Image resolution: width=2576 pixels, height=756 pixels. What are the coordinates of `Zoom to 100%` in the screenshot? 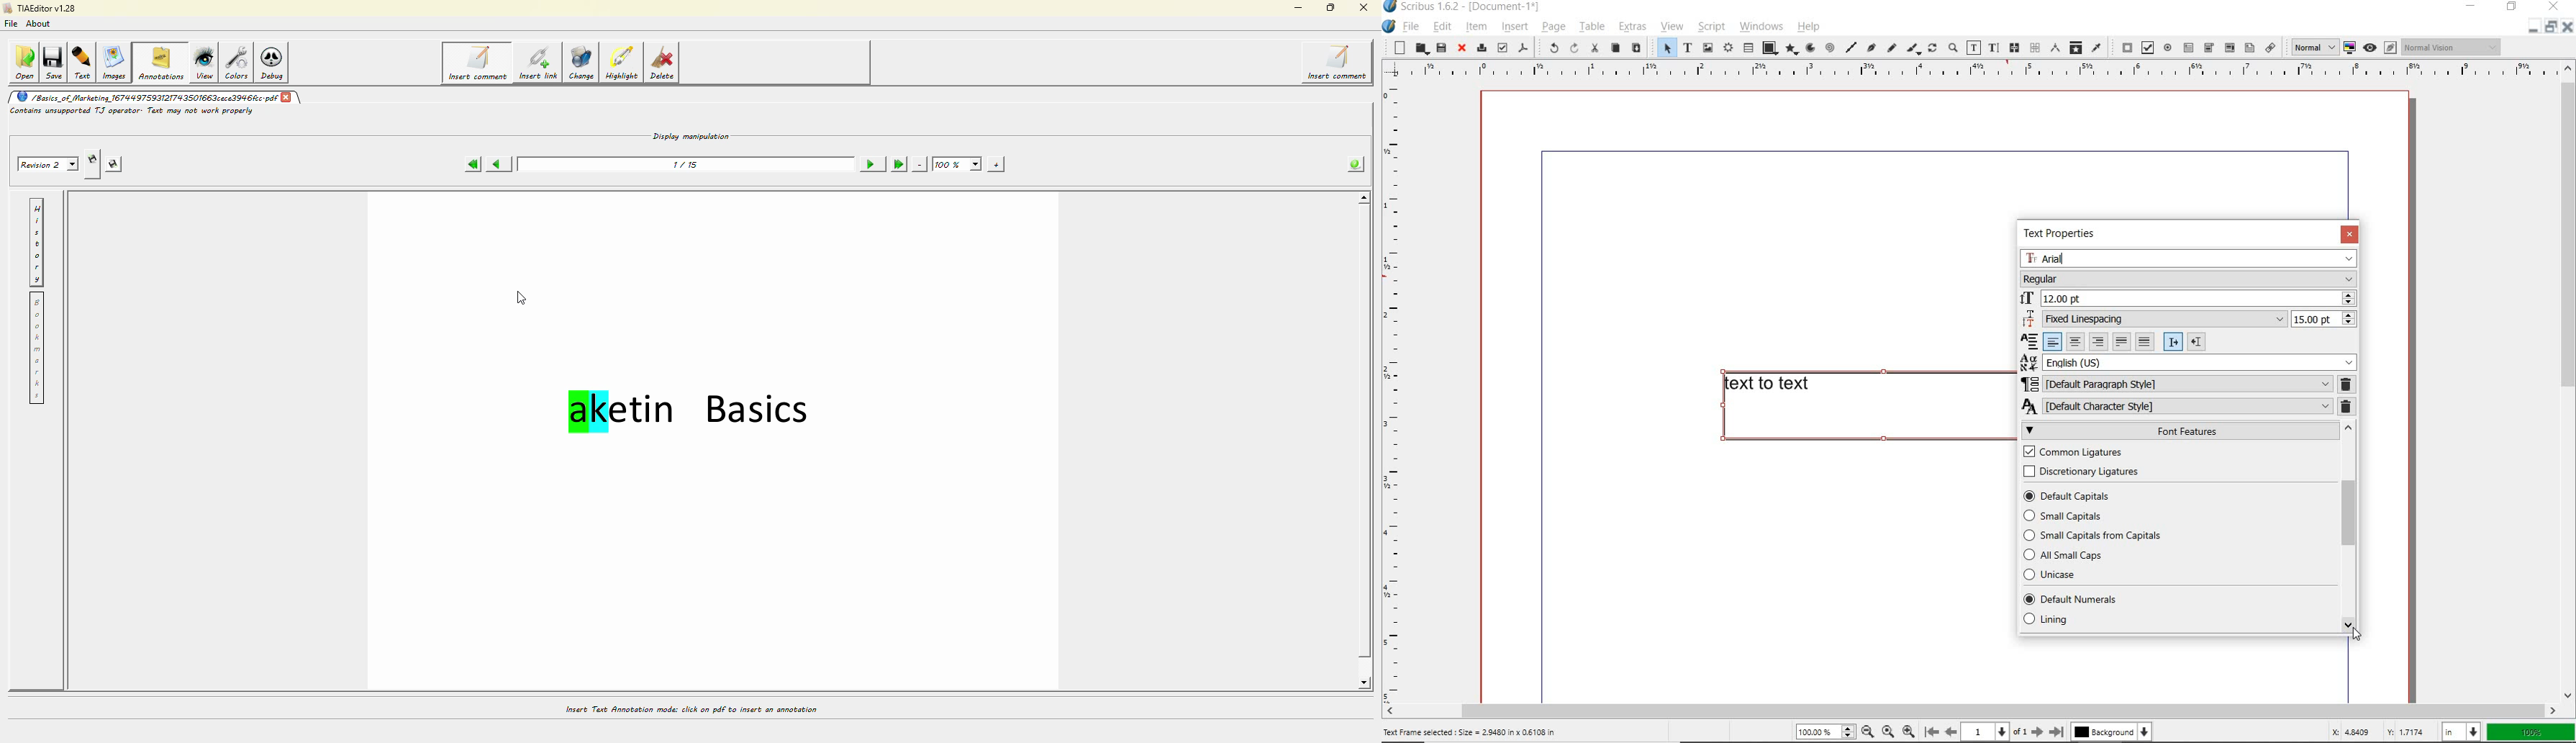 It's located at (1887, 731).